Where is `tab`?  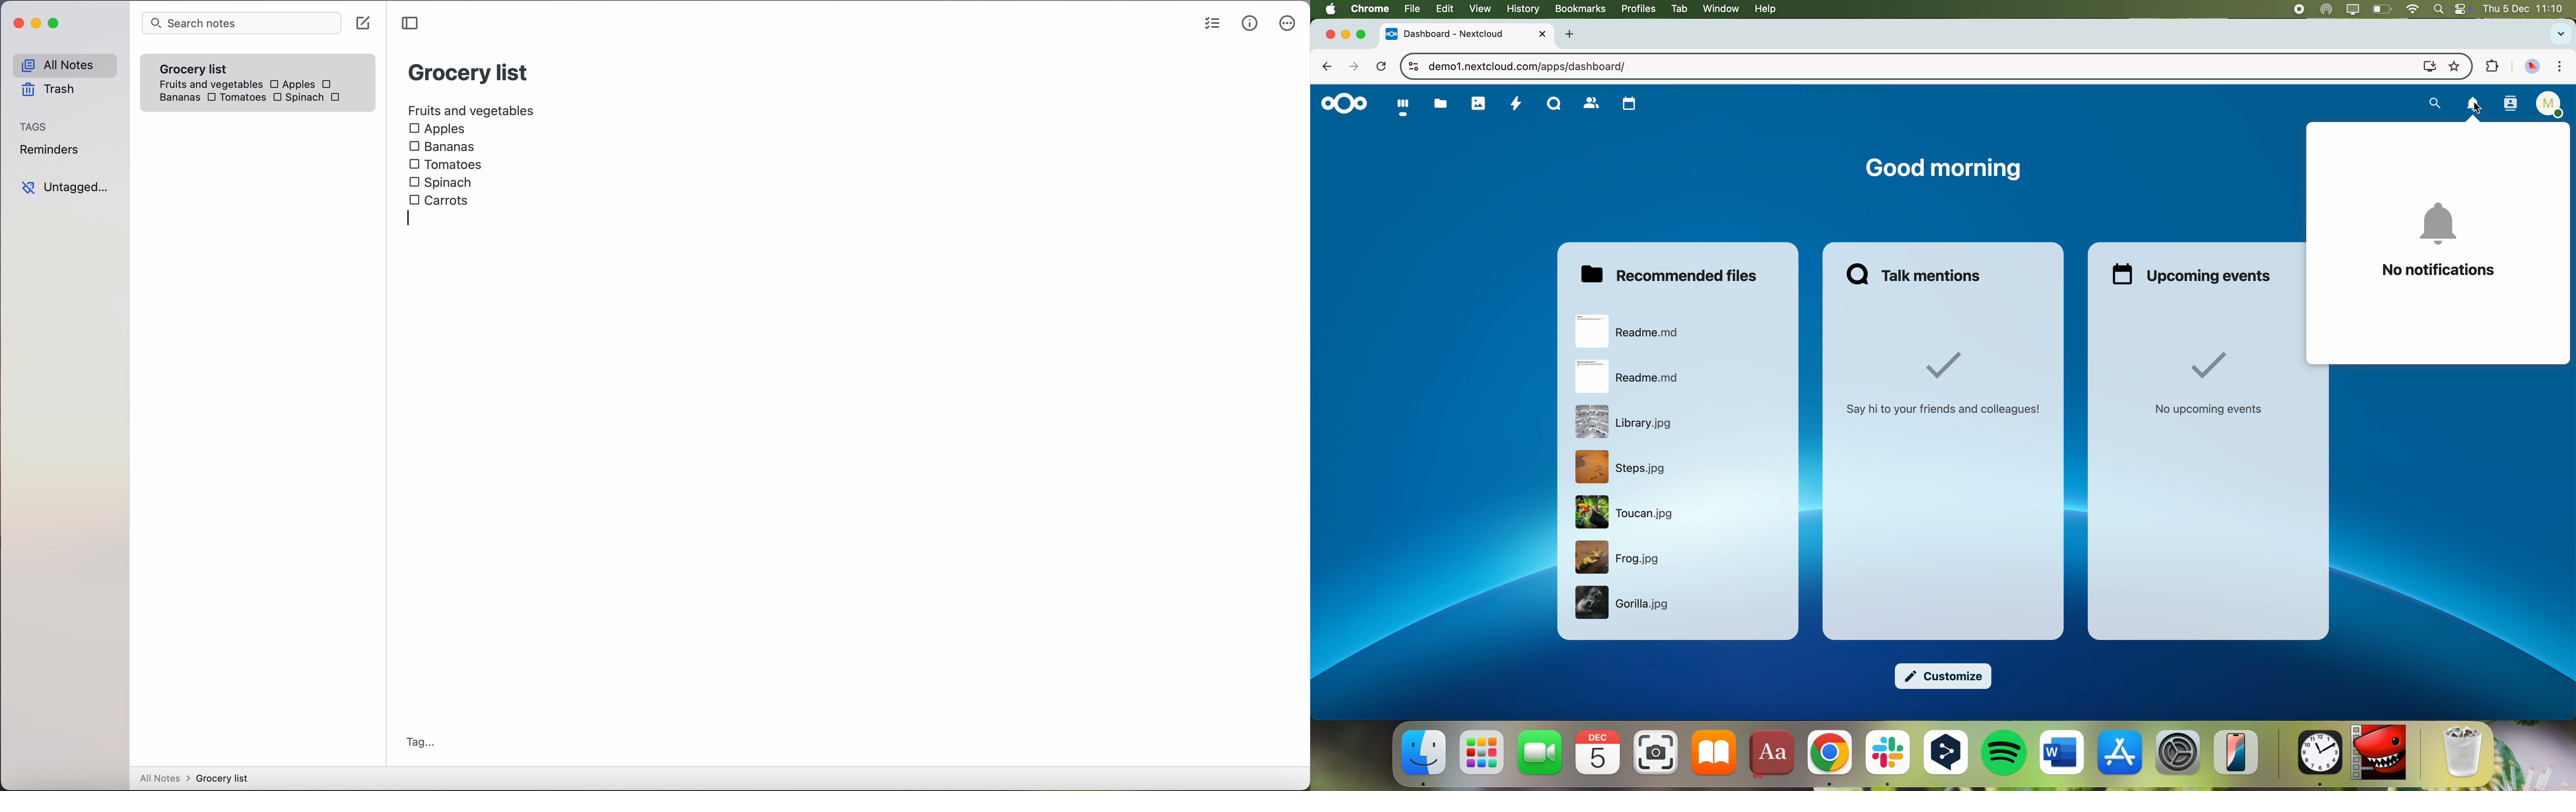 tab is located at coordinates (1677, 9).